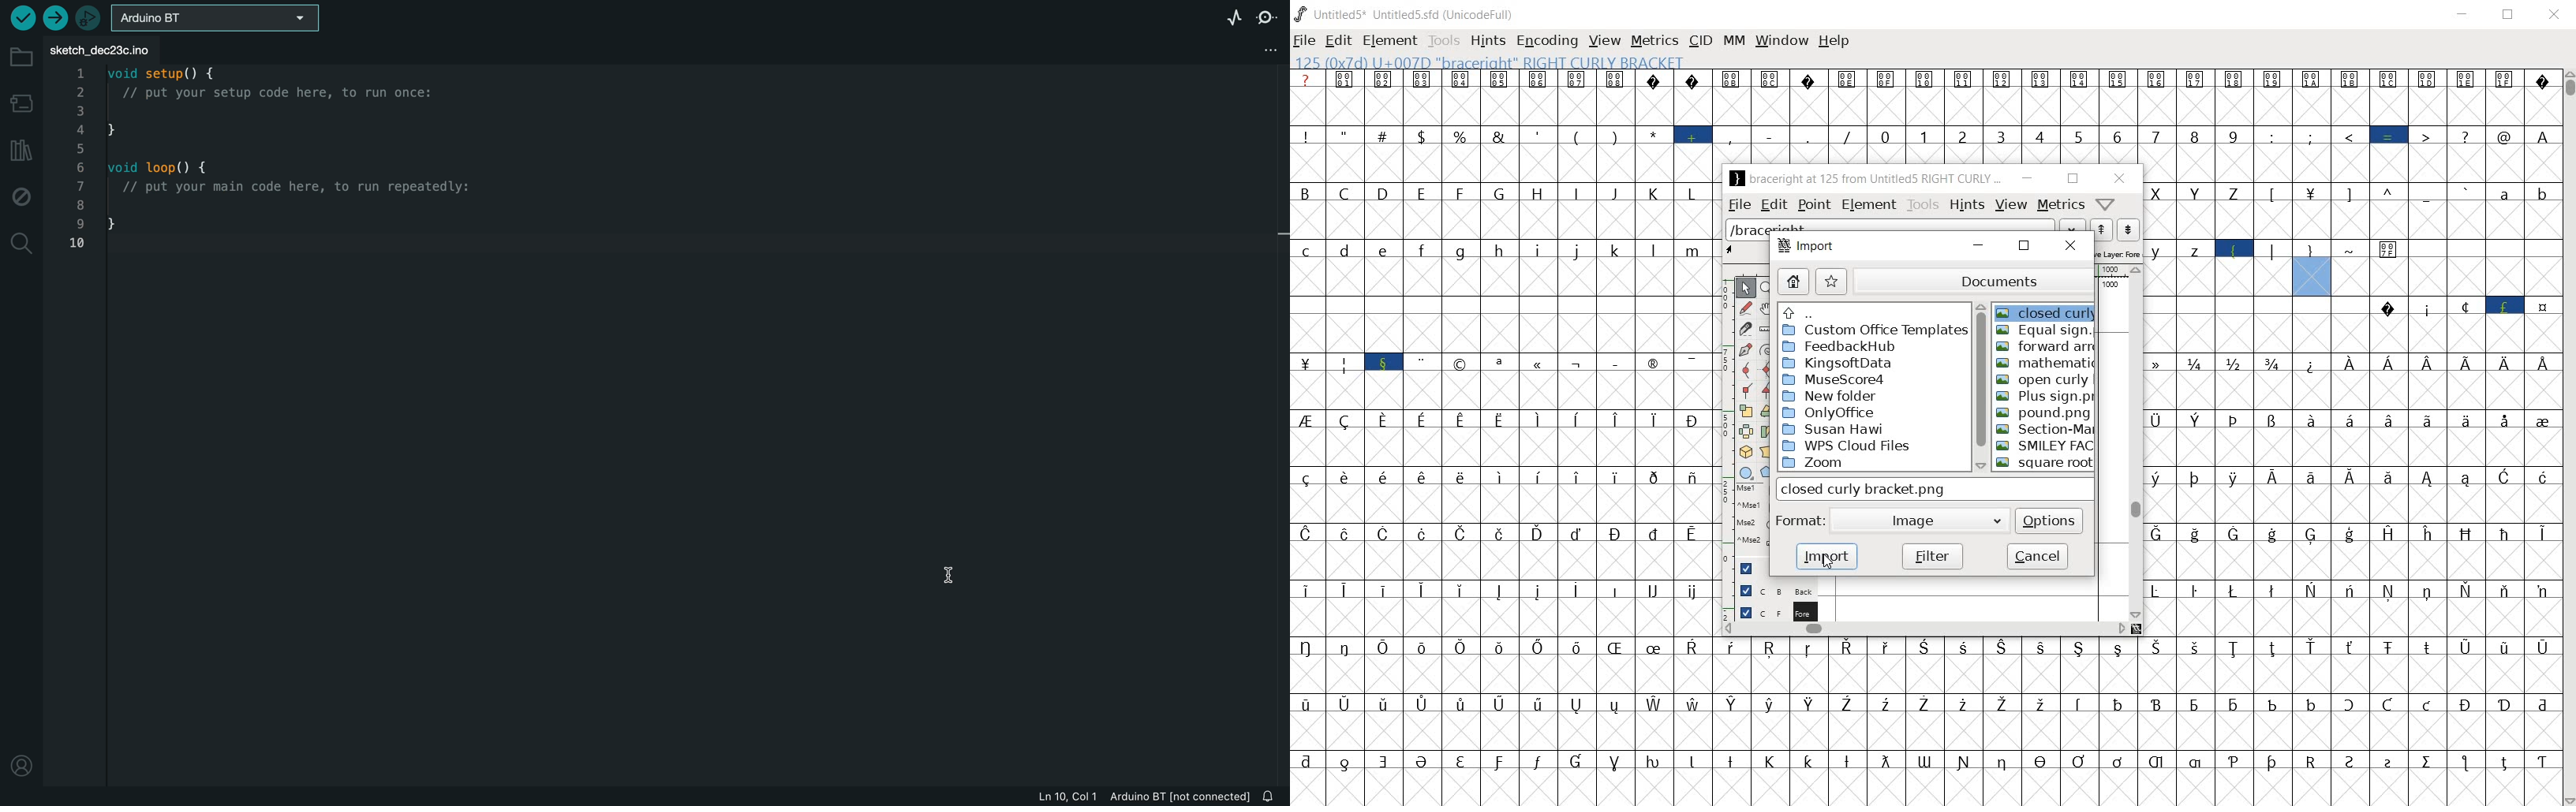 Image resolution: width=2576 pixels, height=812 pixels. I want to click on notification, so click(1273, 794).